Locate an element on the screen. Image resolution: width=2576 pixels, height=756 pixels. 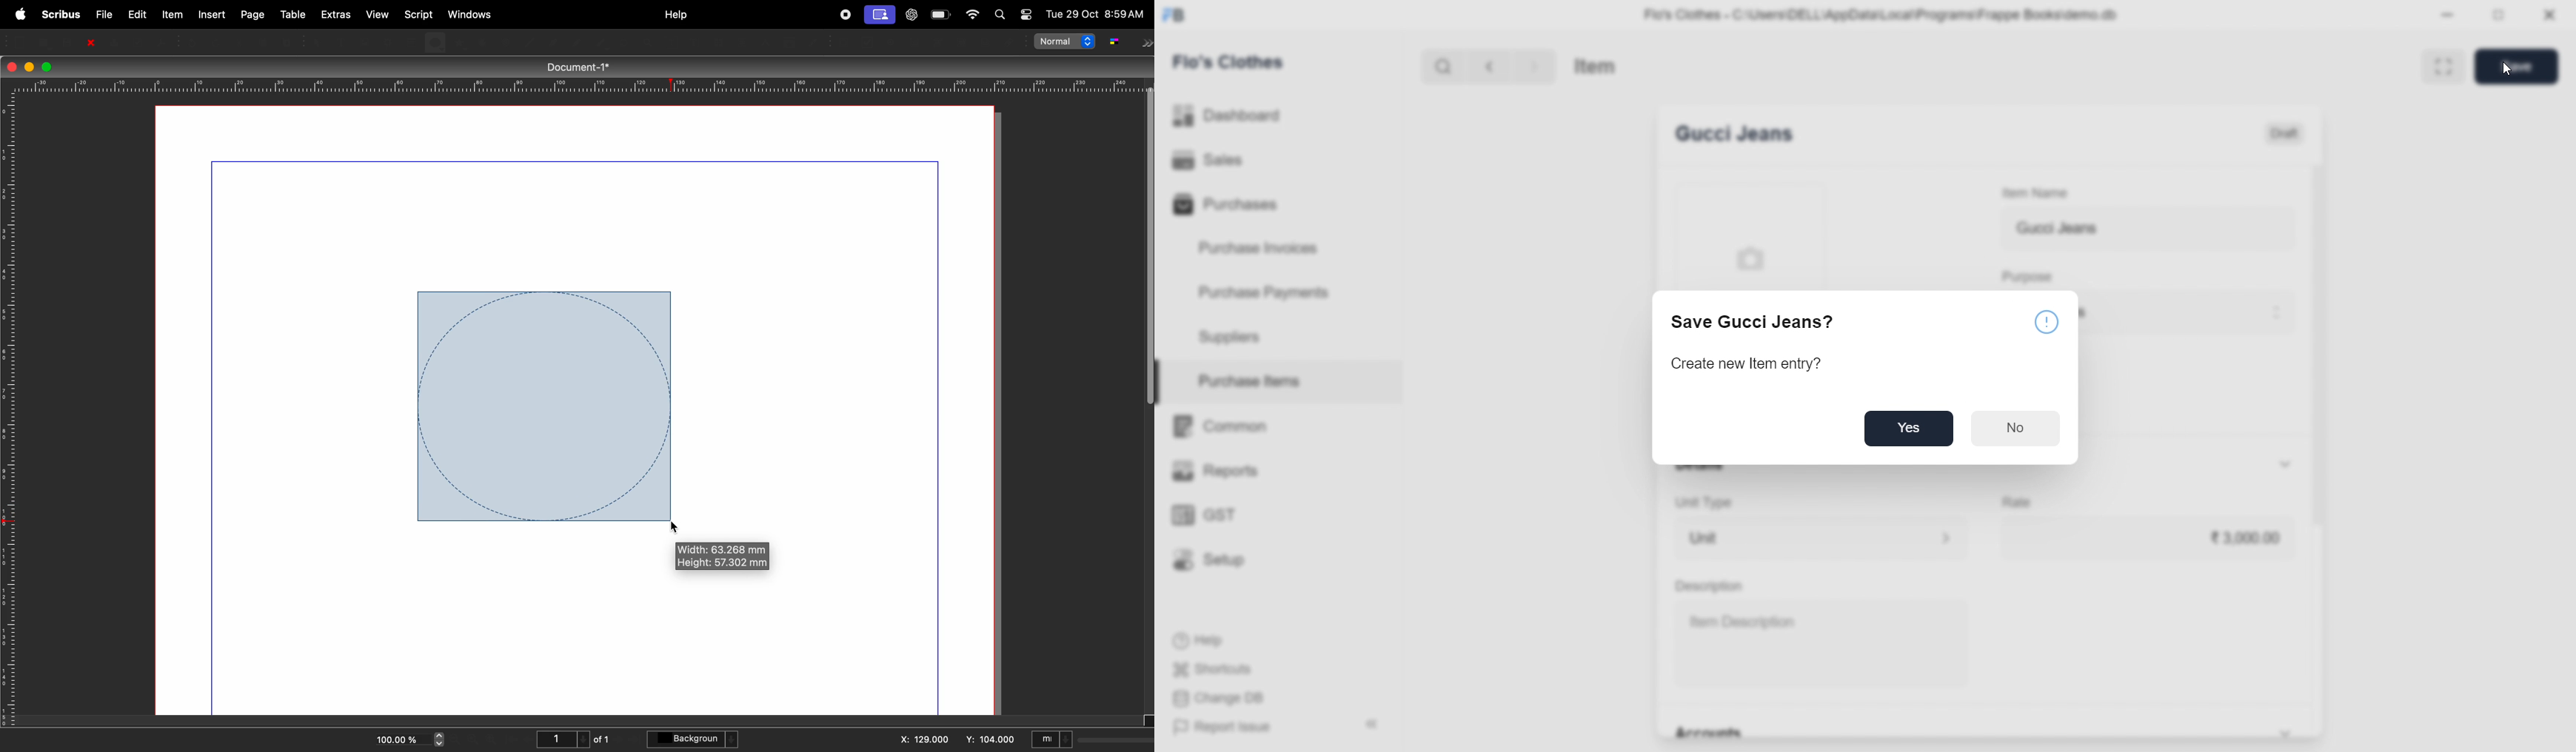
Arc is located at coordinates (481, 42).